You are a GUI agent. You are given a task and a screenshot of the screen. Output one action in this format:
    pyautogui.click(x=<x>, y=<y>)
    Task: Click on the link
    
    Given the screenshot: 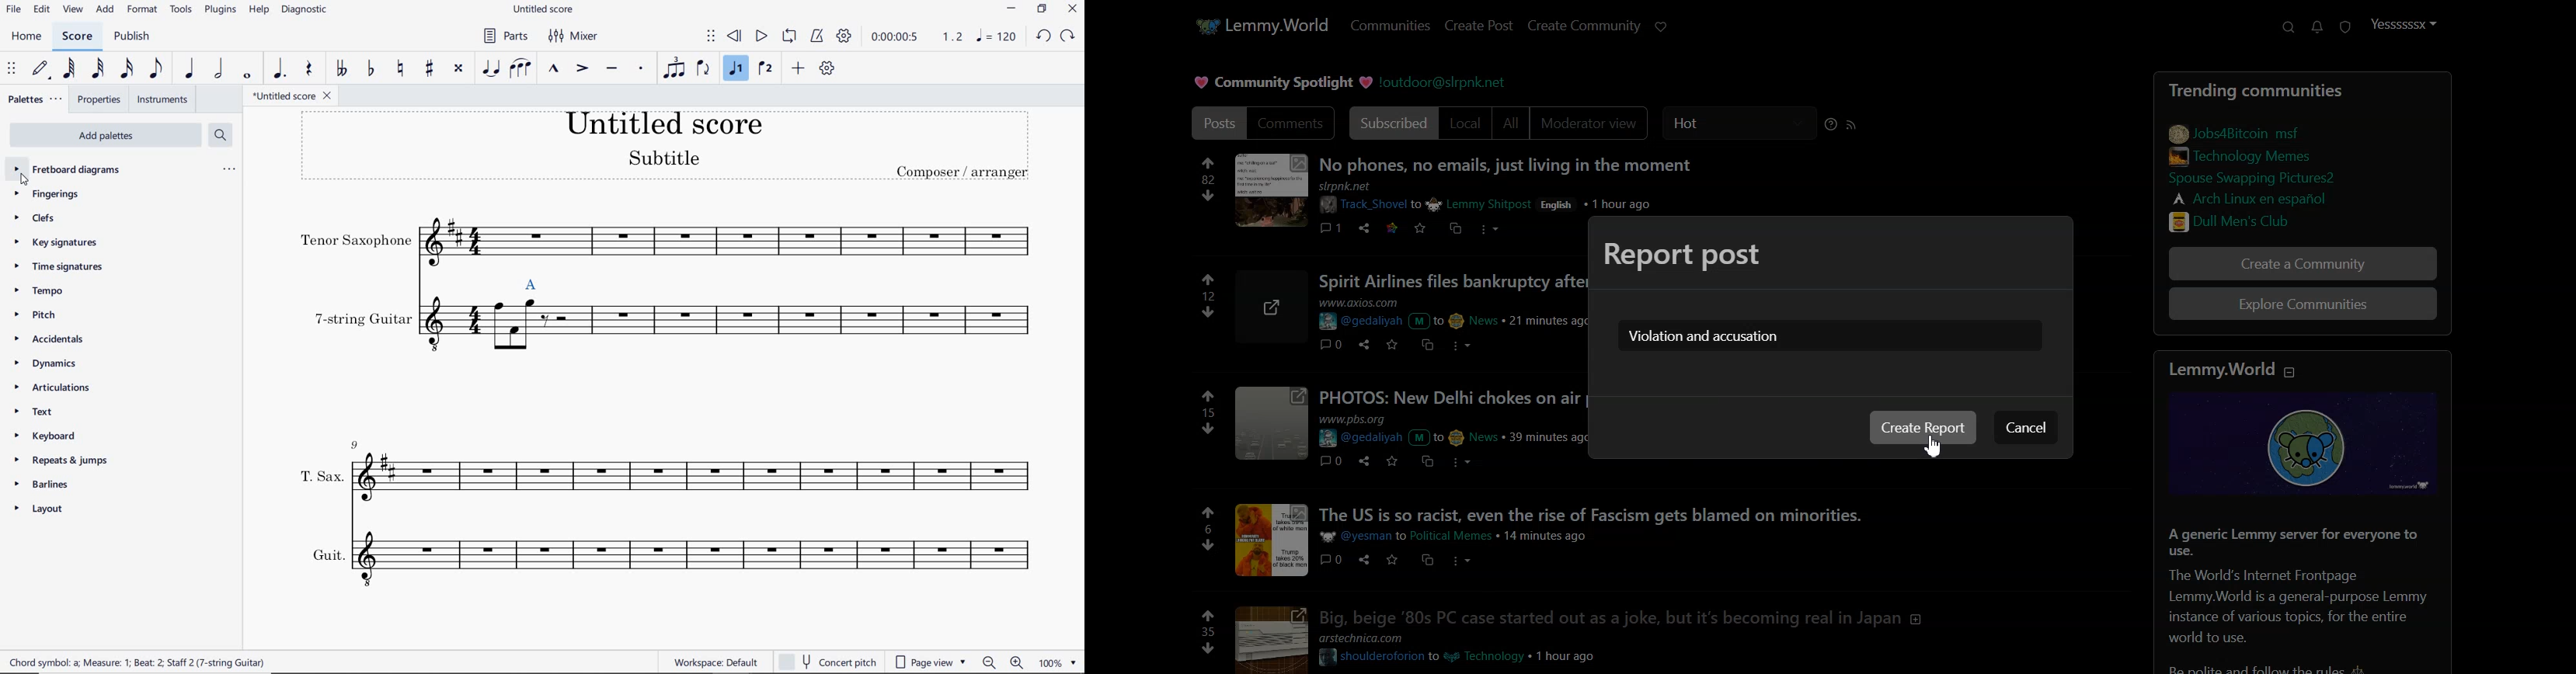 What is the action you would take?
    pyautogui.click(x=1390, y=227)
    